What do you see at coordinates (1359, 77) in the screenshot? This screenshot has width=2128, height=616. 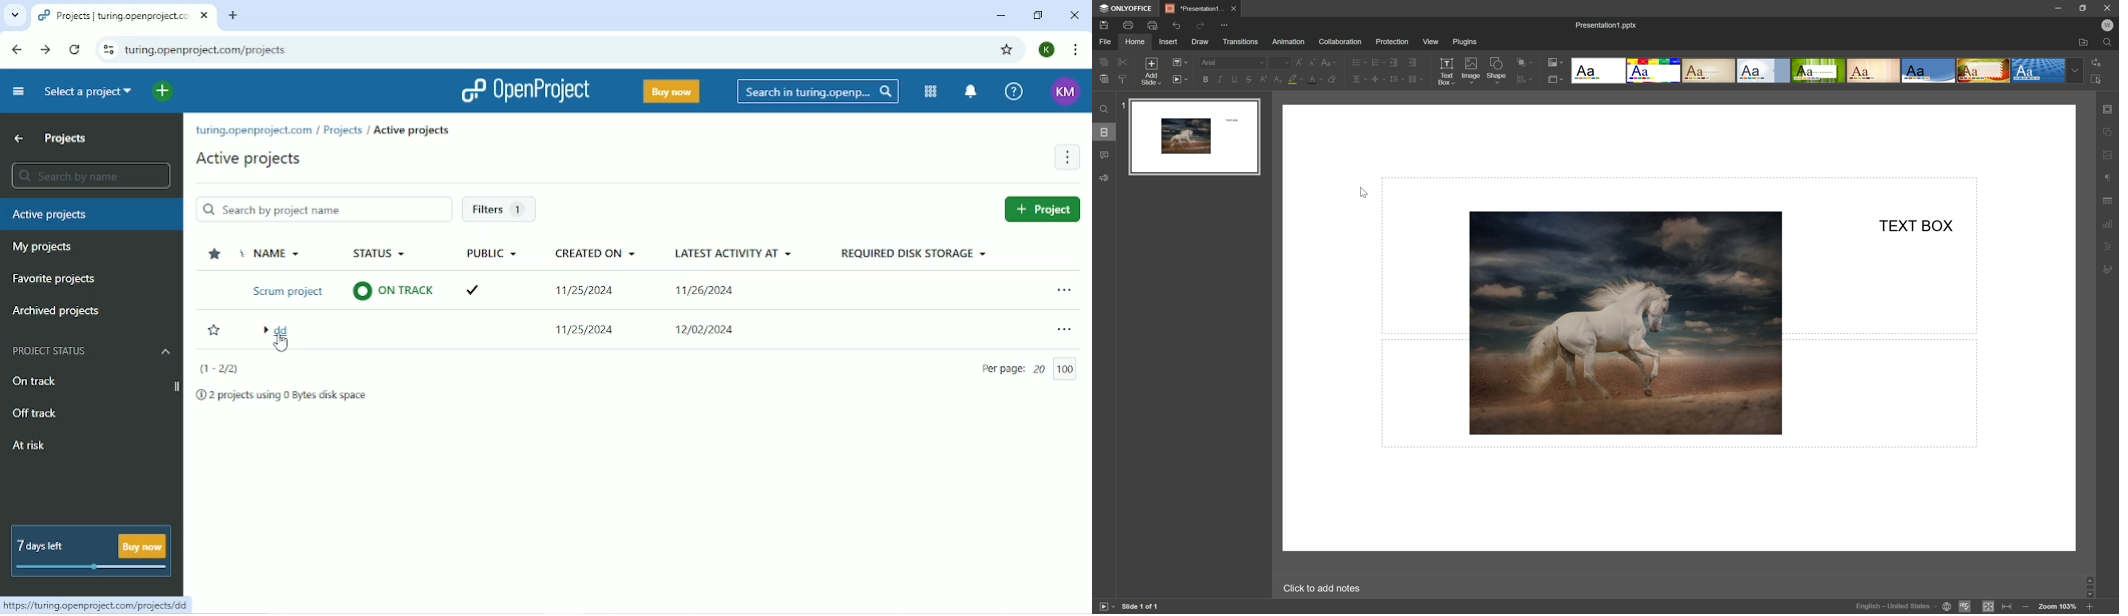 I see `horizontal align` at bounding box center [1359, 77].